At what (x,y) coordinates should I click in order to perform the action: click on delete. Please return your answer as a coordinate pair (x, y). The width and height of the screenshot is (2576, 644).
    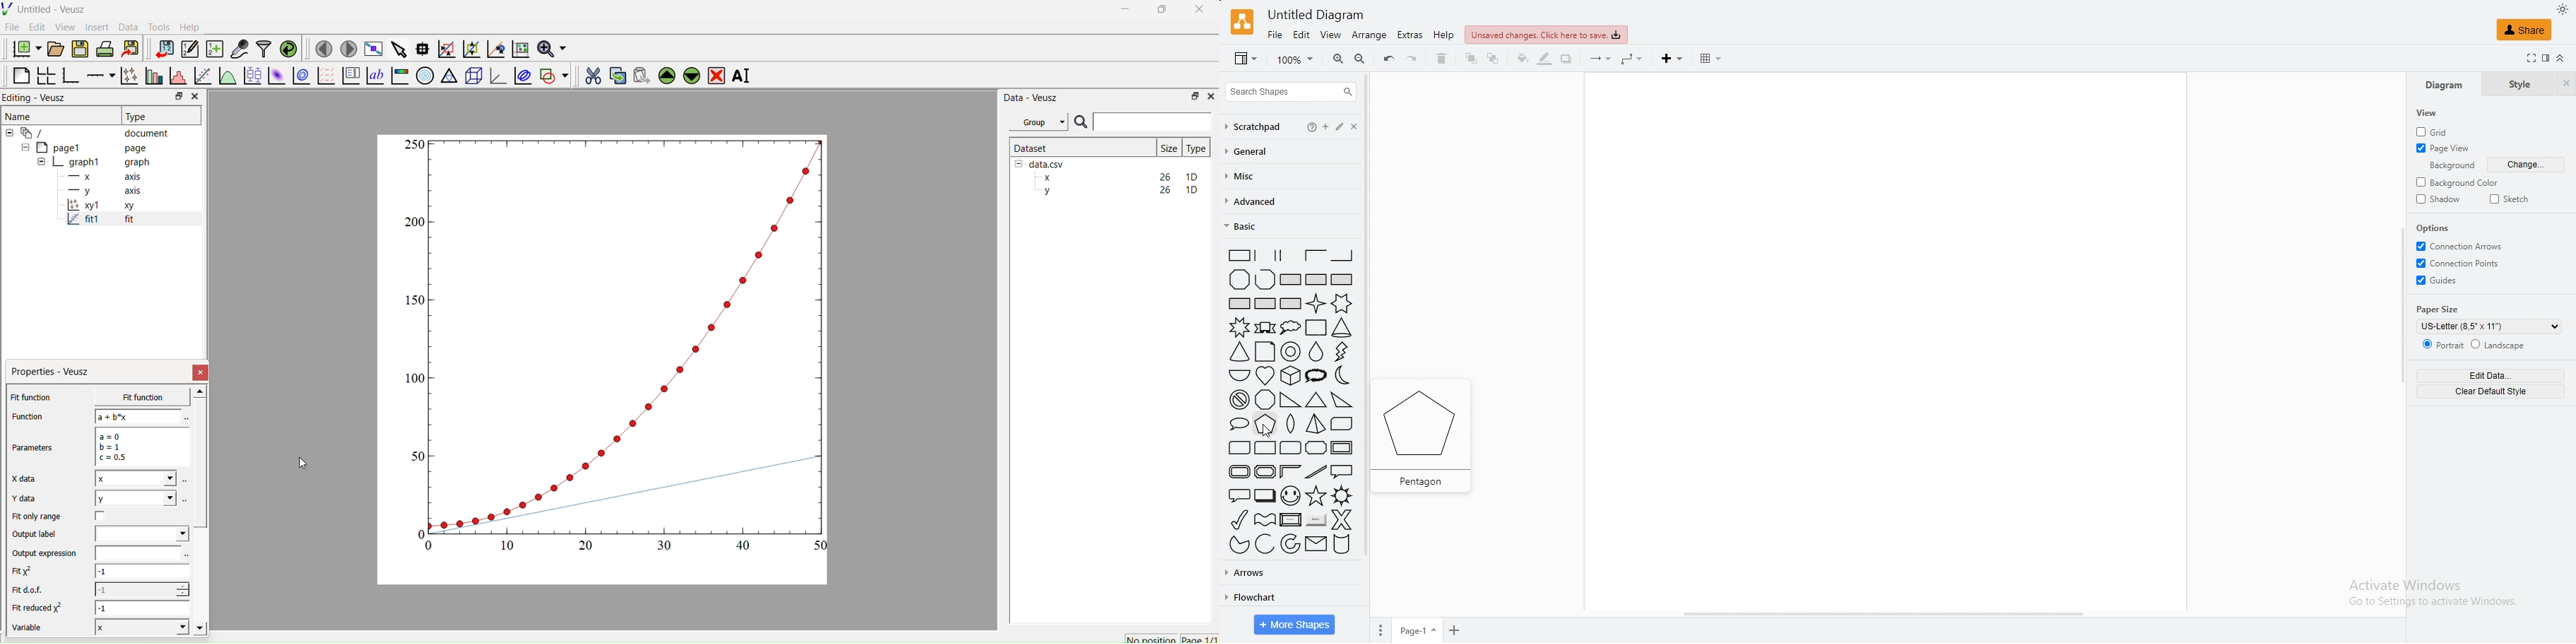
    Looking at the image, I should click on (1442, 59).